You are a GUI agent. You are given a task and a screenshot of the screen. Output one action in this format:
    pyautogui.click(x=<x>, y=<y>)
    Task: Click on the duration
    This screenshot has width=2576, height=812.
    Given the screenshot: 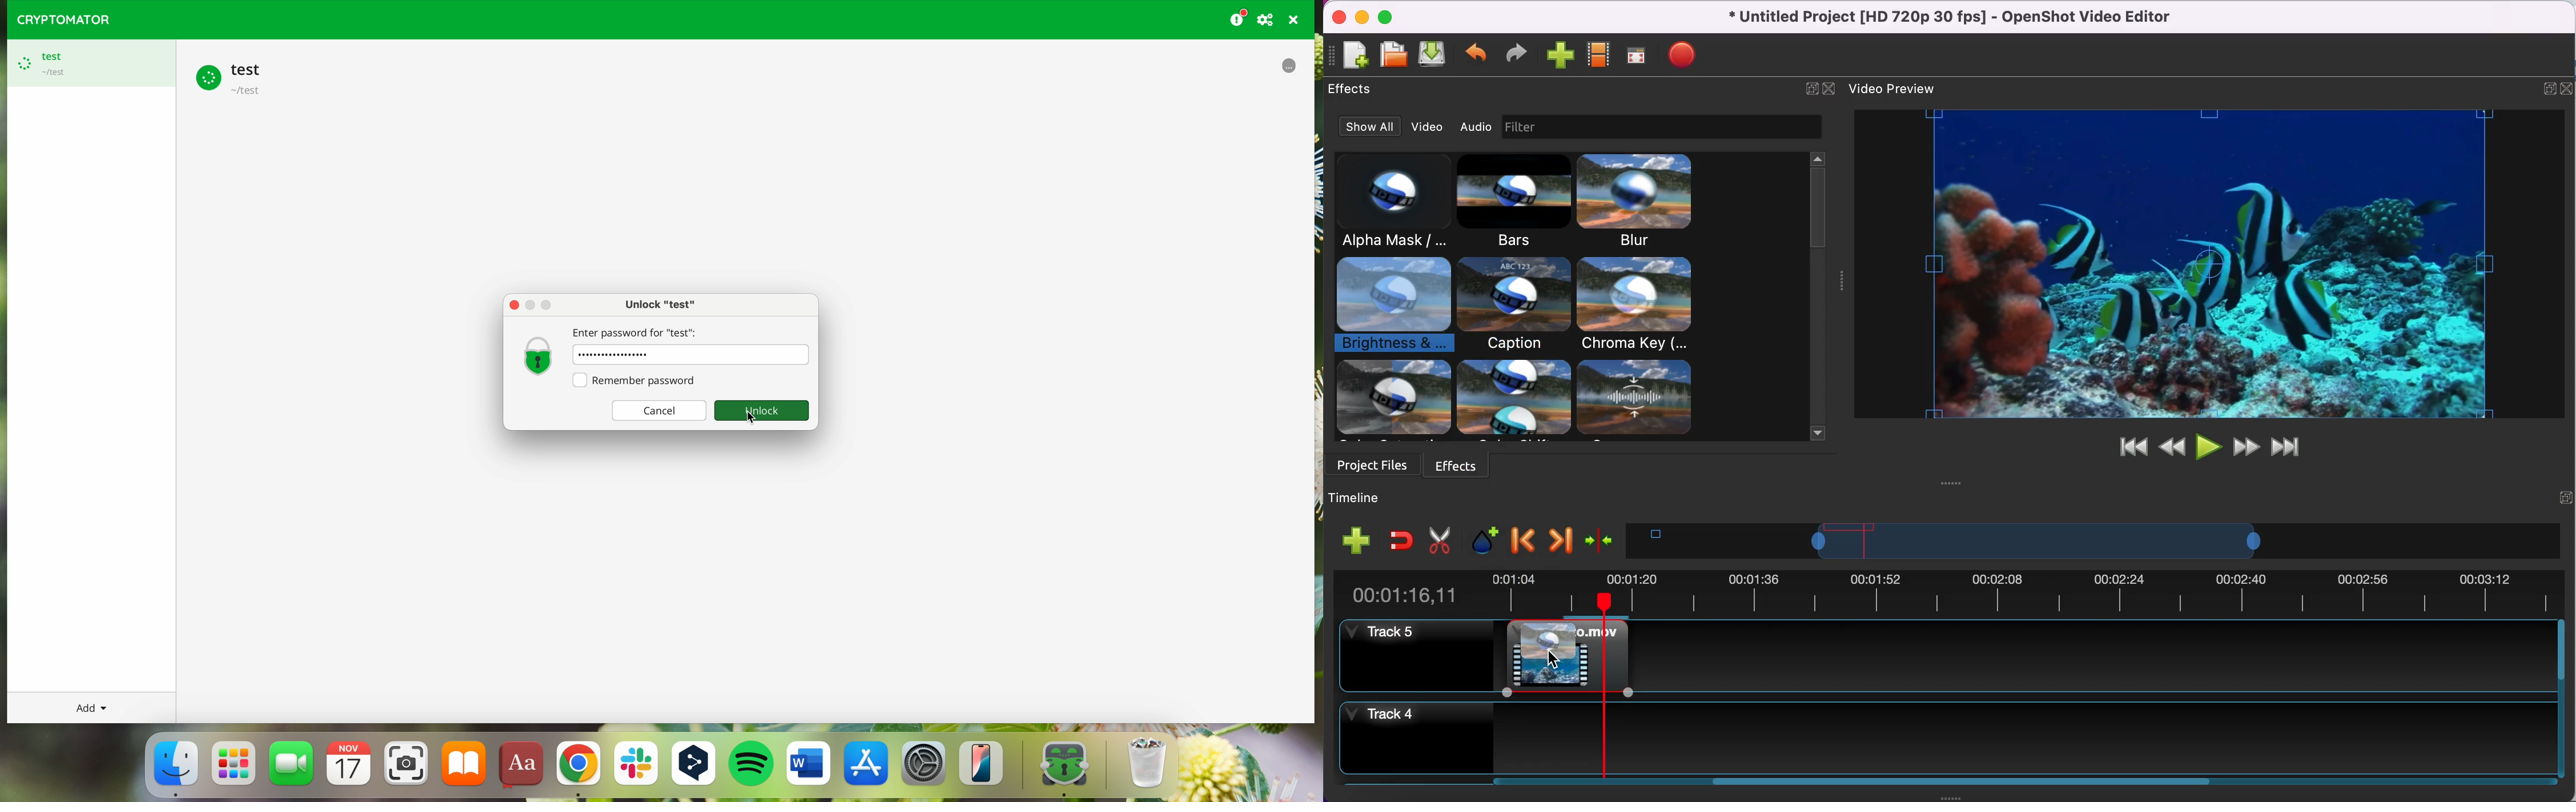 What is the action you would take?
    pyautogui.click(x=1945, y=592)
    